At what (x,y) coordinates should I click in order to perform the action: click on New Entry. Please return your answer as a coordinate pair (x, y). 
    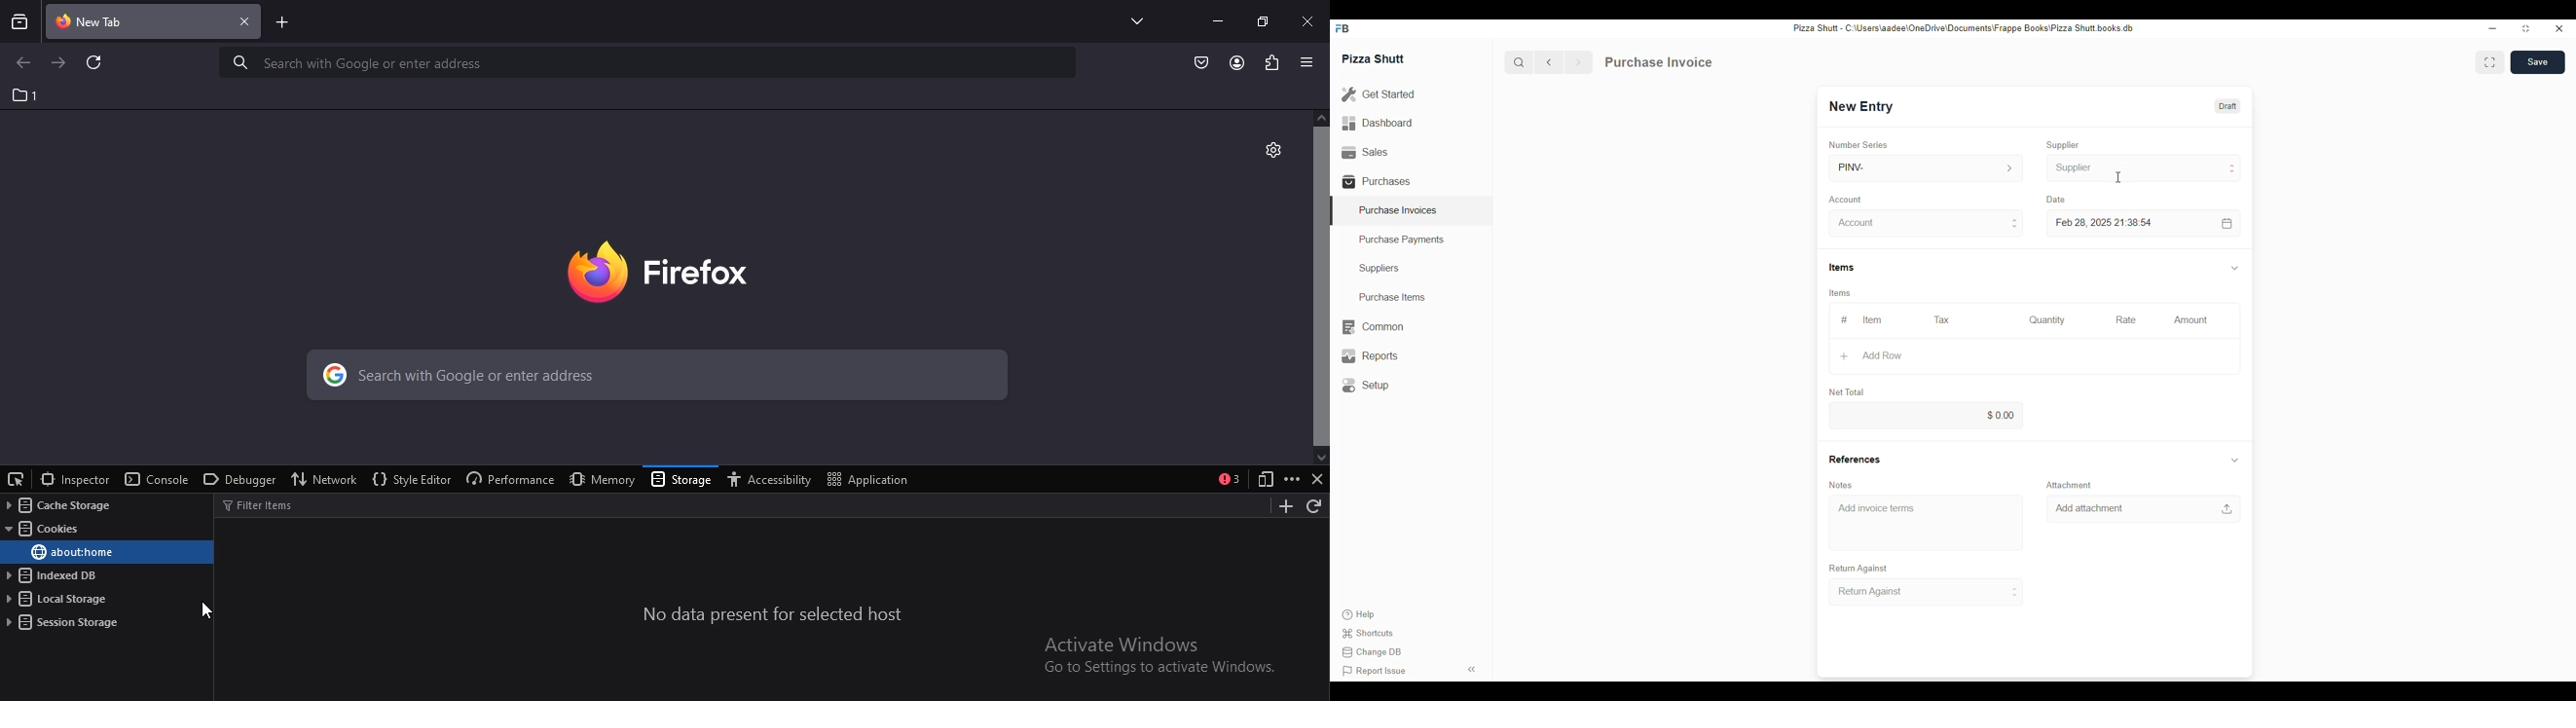
    Looking at the image, I should click on (1862, 106).